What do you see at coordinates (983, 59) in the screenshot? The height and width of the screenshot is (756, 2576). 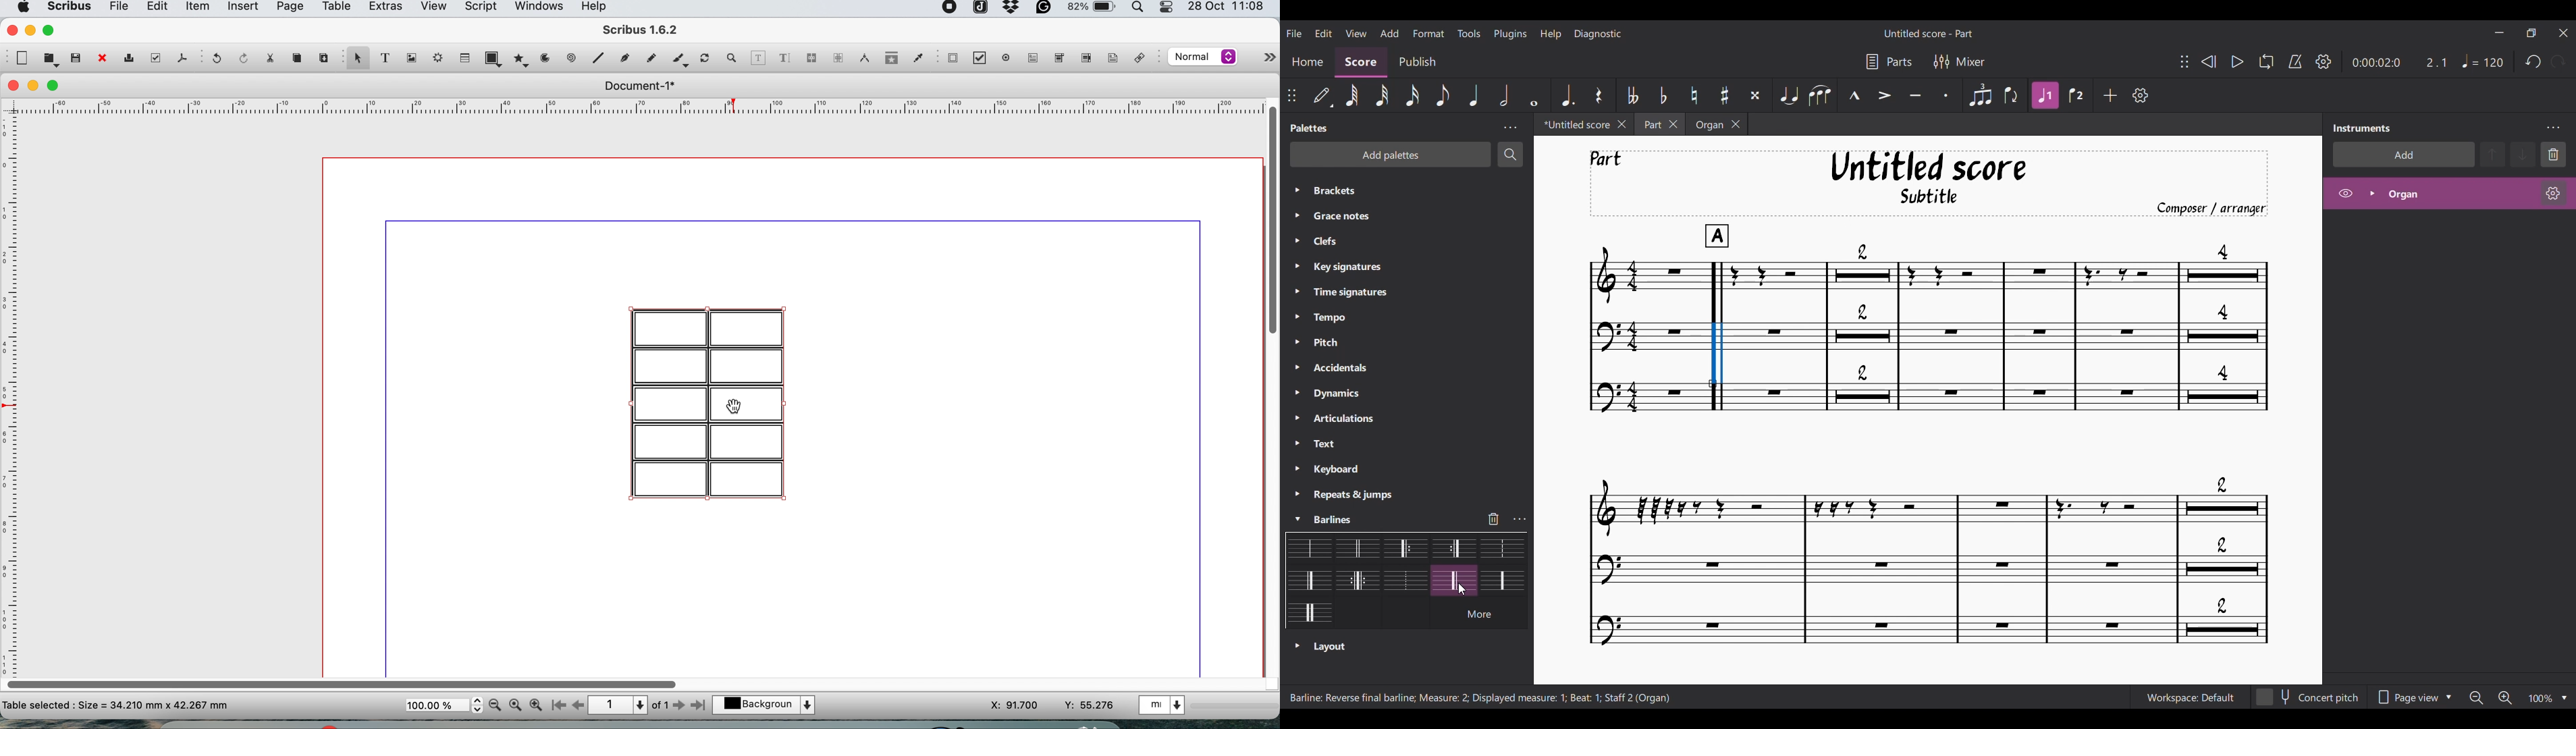 I see `pdf check button` at bounding box center [983, 59].